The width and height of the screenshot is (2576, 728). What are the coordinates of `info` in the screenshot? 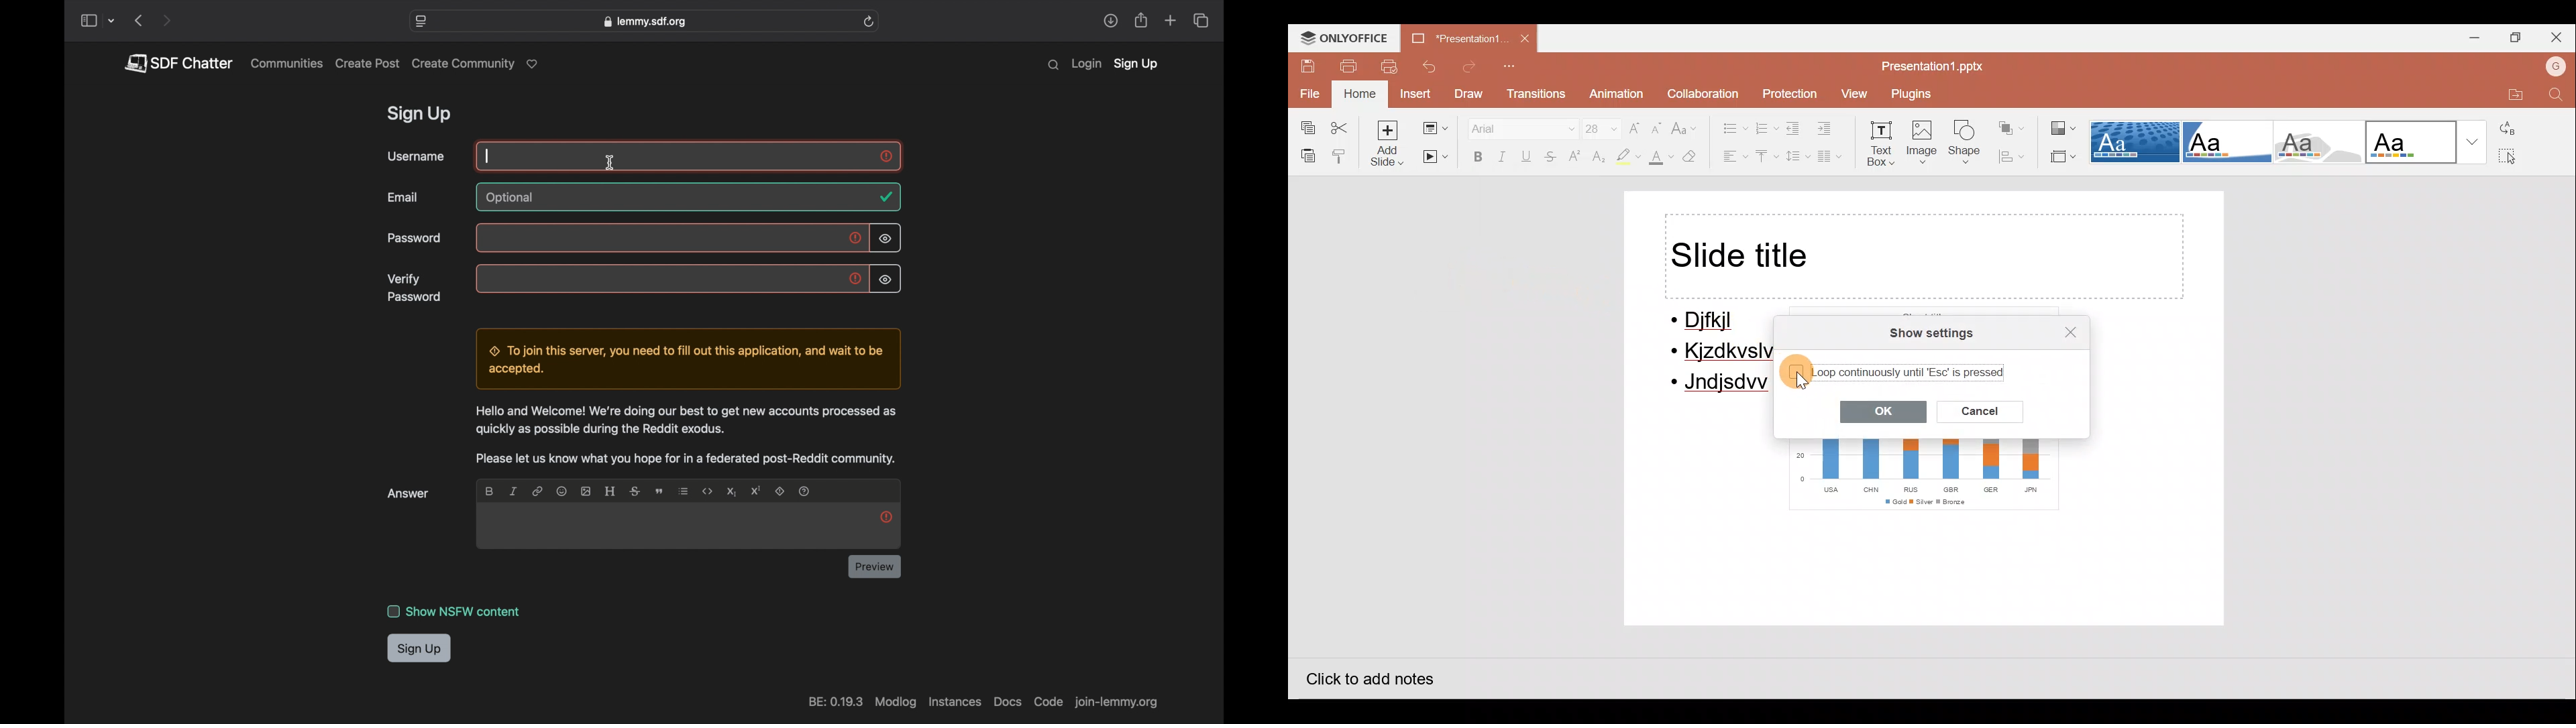 It's located at (687, 435).